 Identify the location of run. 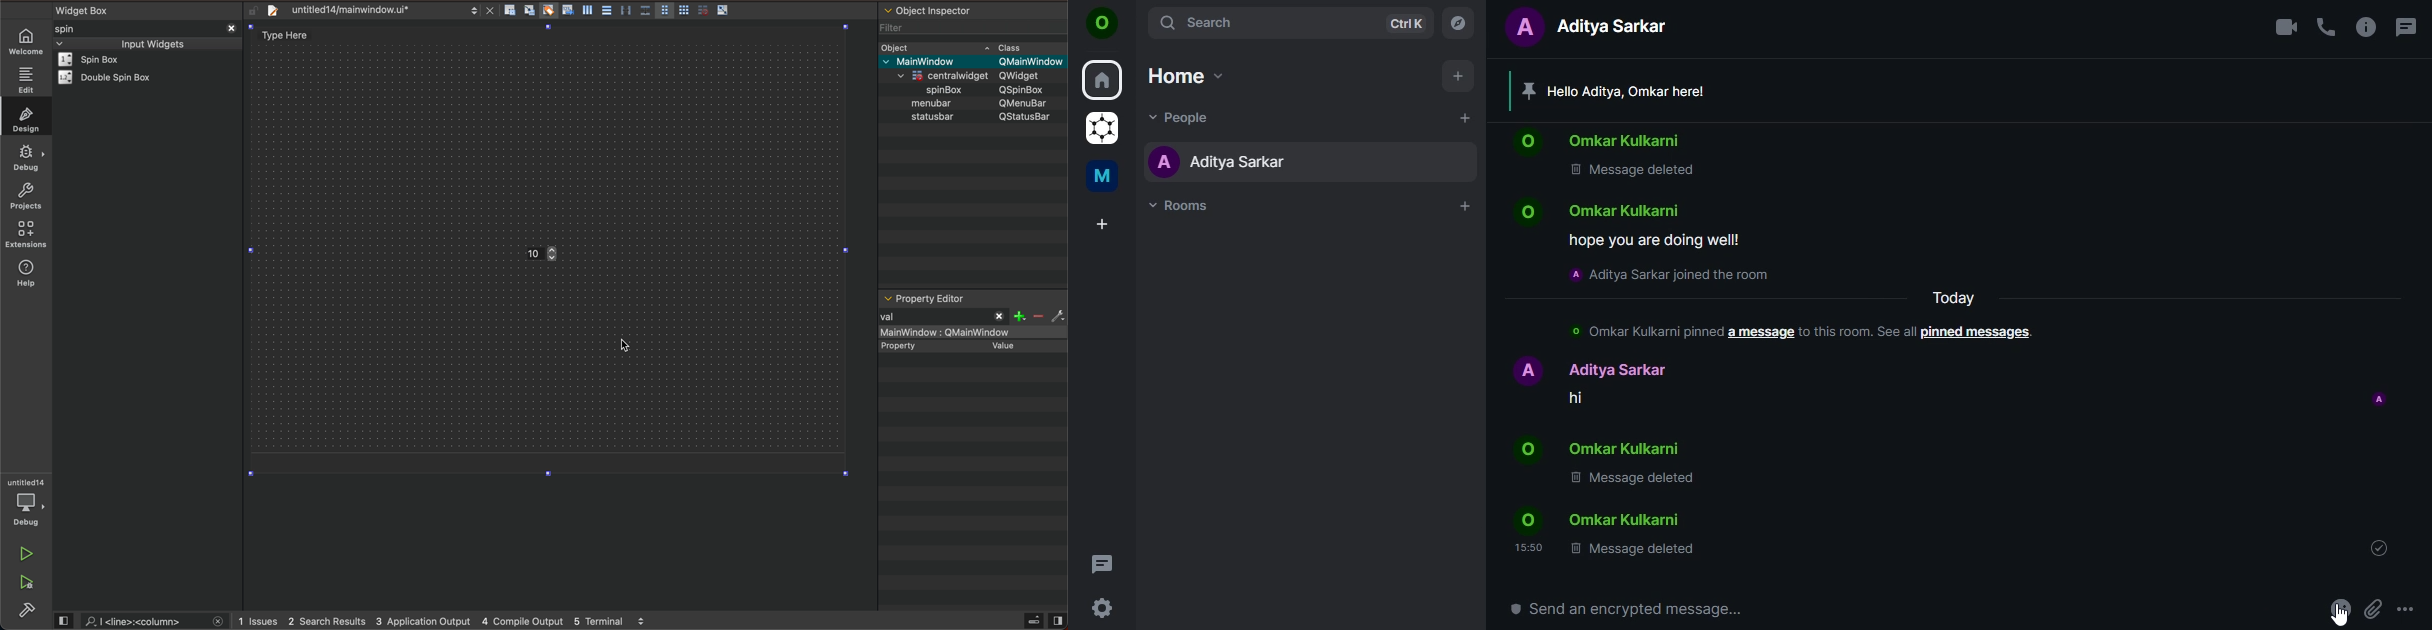
(25, 554).